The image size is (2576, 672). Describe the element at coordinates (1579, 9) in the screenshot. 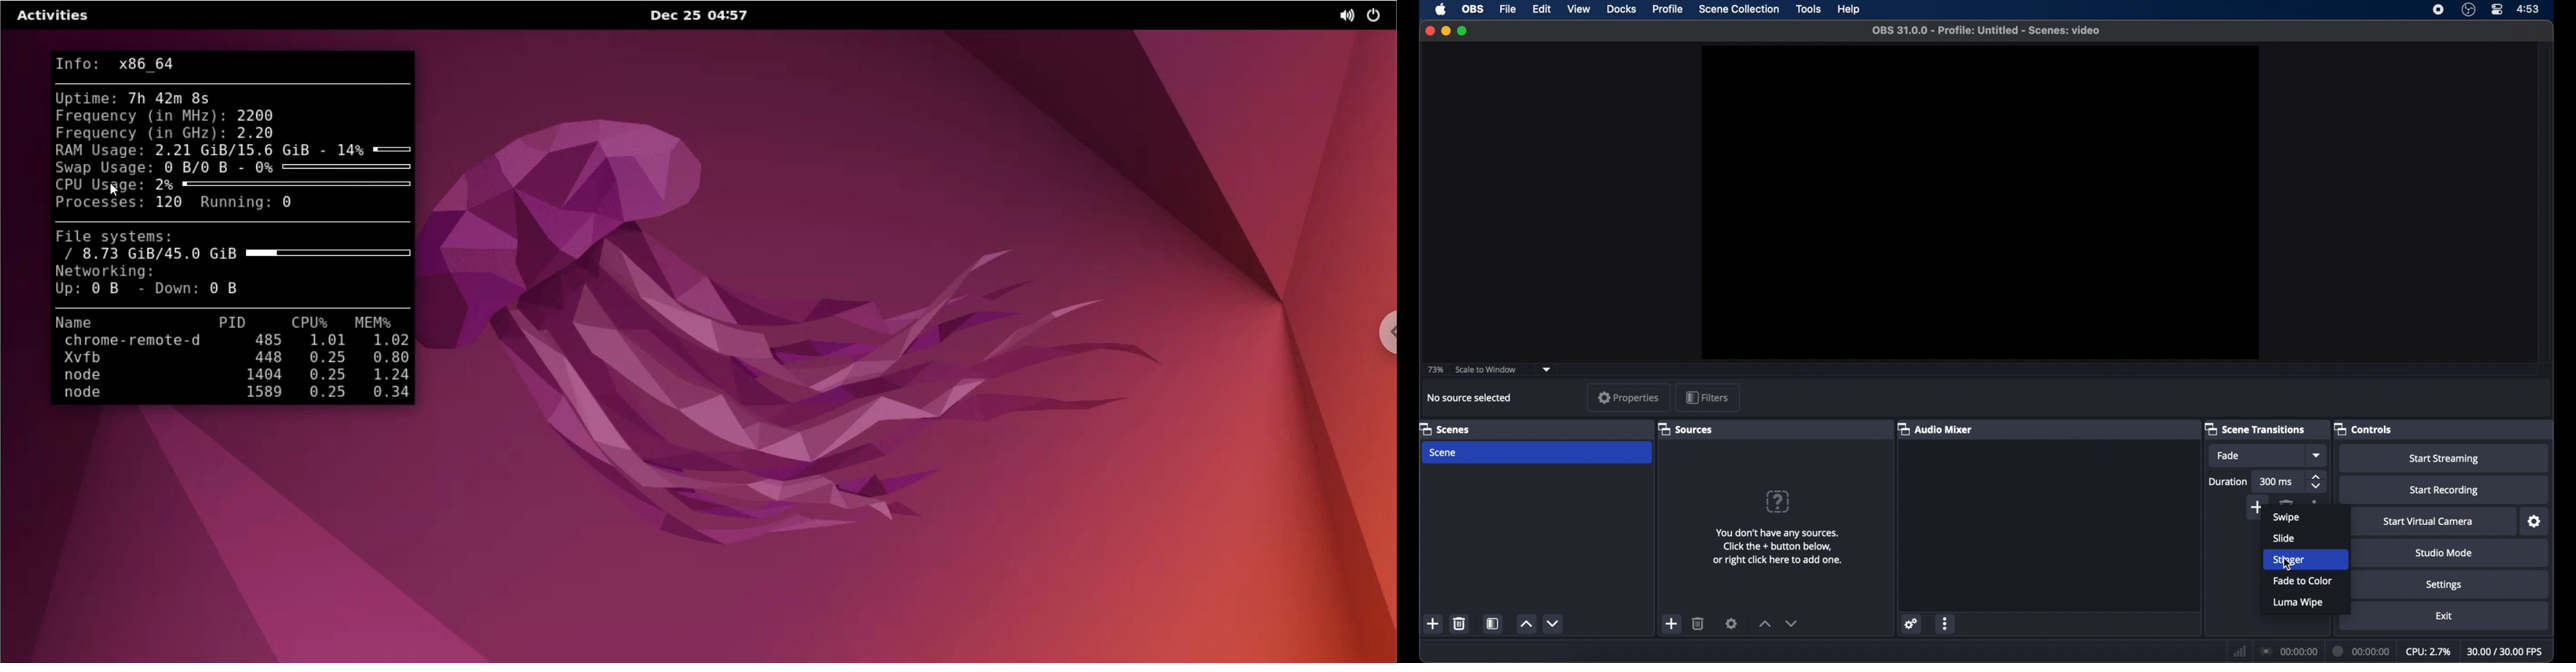

I see `view` at that location.